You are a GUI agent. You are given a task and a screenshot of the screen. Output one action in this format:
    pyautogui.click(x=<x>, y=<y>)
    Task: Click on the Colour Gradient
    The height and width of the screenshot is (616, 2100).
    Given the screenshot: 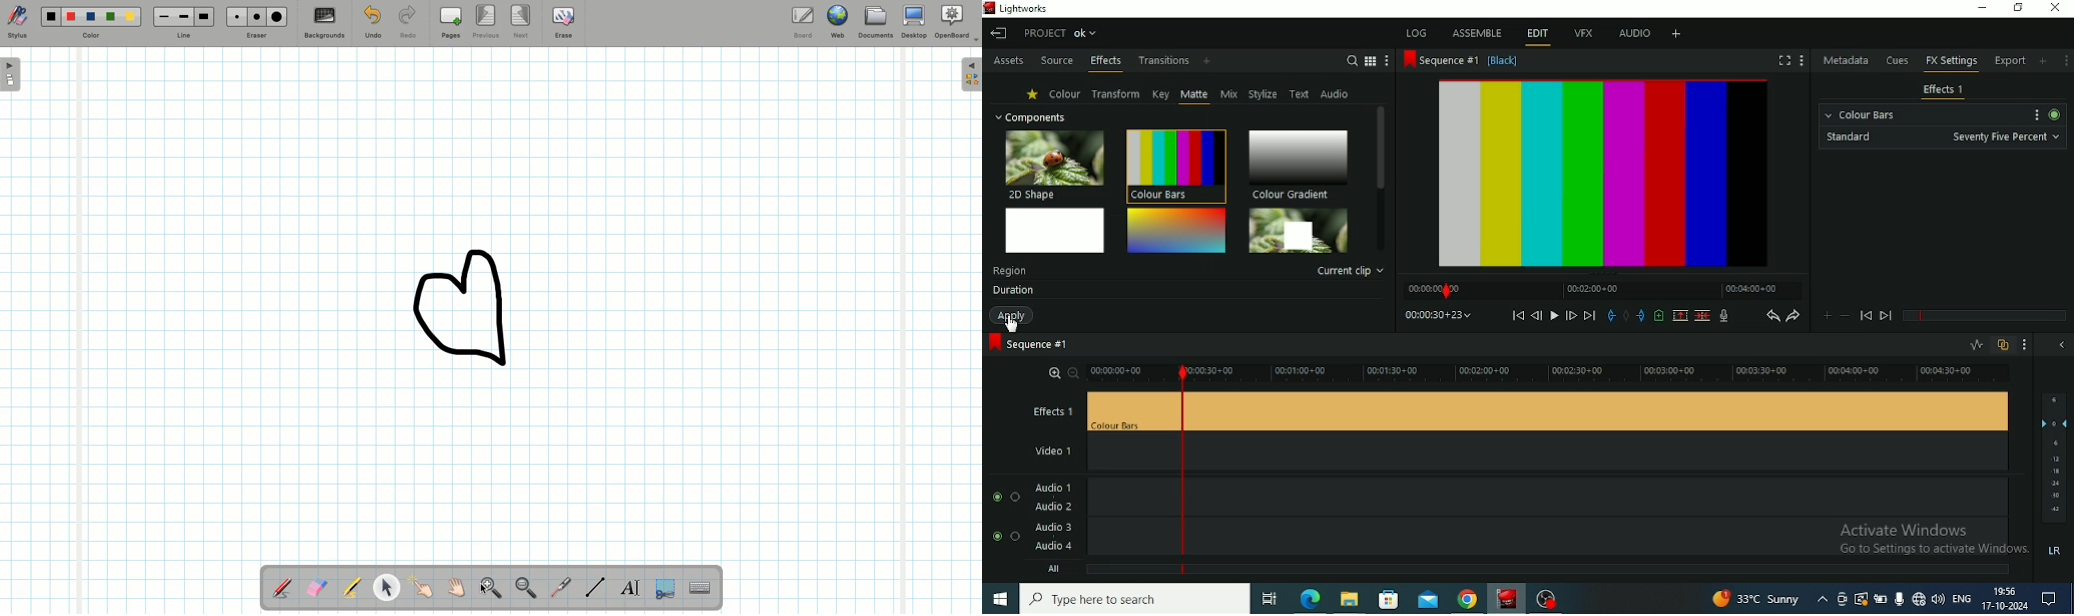 What is the action you would take?
    pyautogui.click(x=1298, y=164)
    